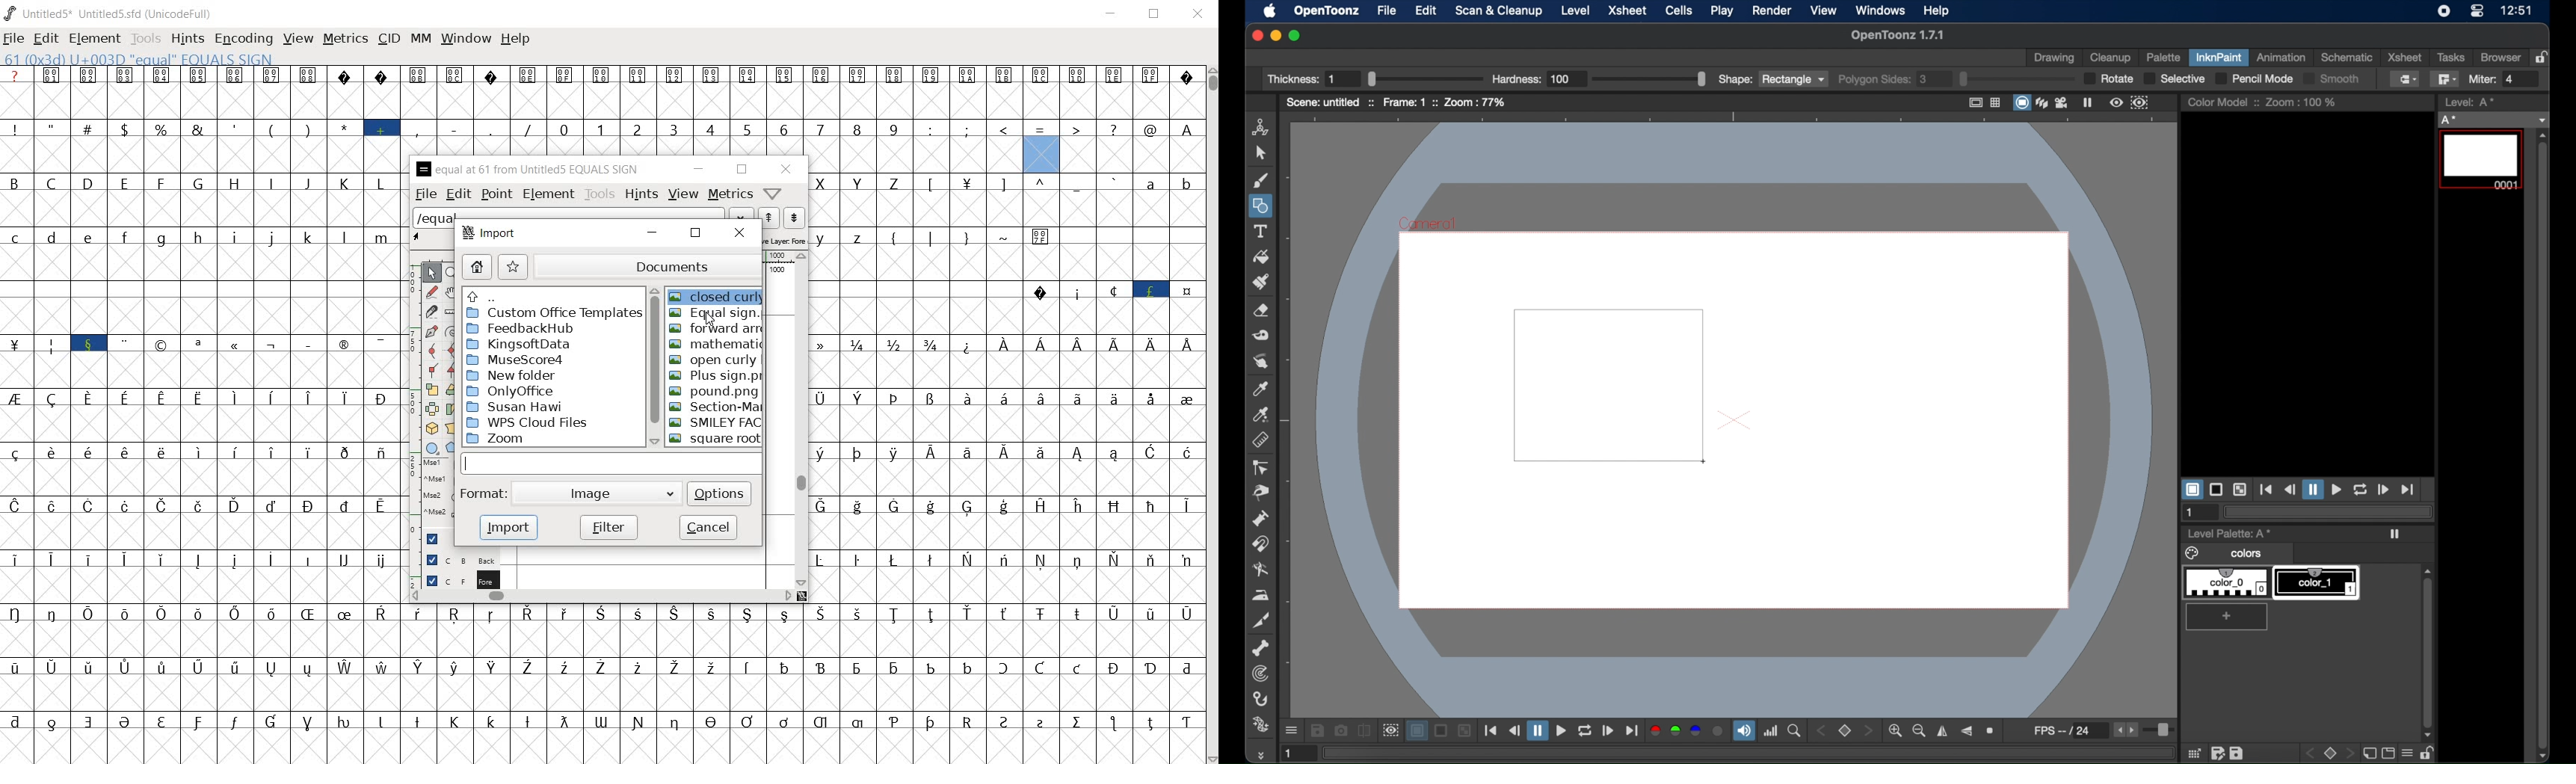 The height and width of the screenshot is (784, 2576). What do you see at coordinates (603, 596) in the screenshot?
I see `scrollbar` at bounding box center [603, 596].